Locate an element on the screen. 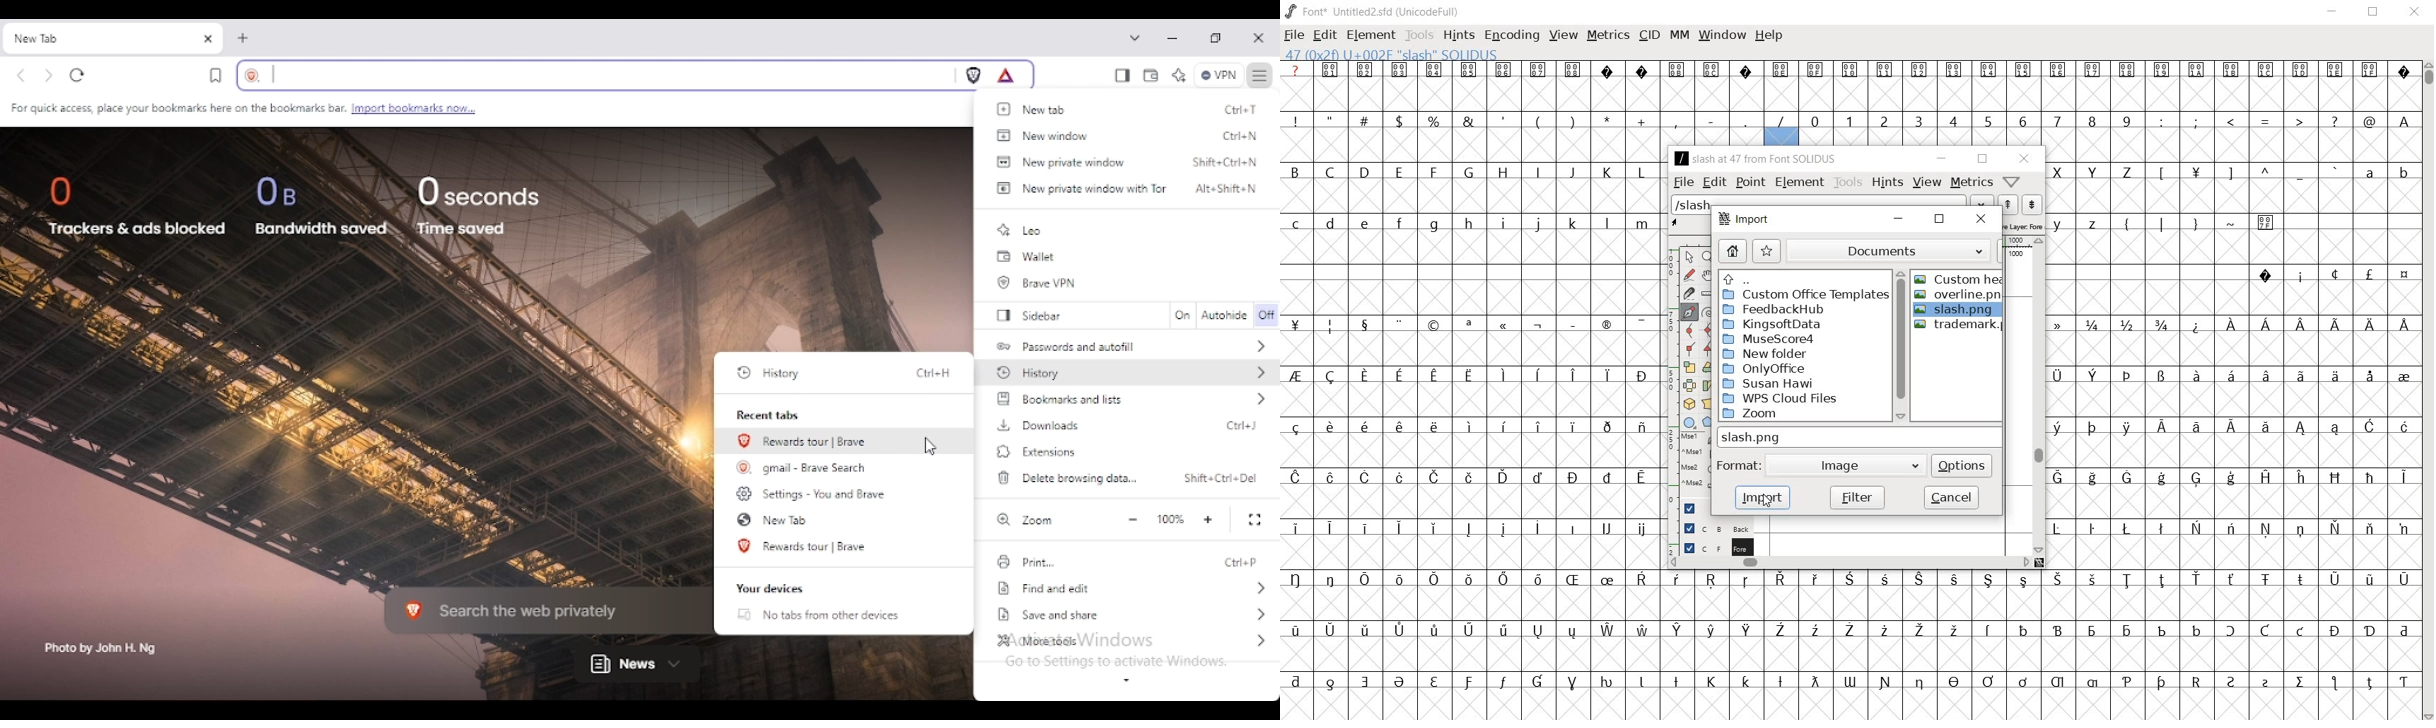  Zoom is located at coordinates (1760, 414).